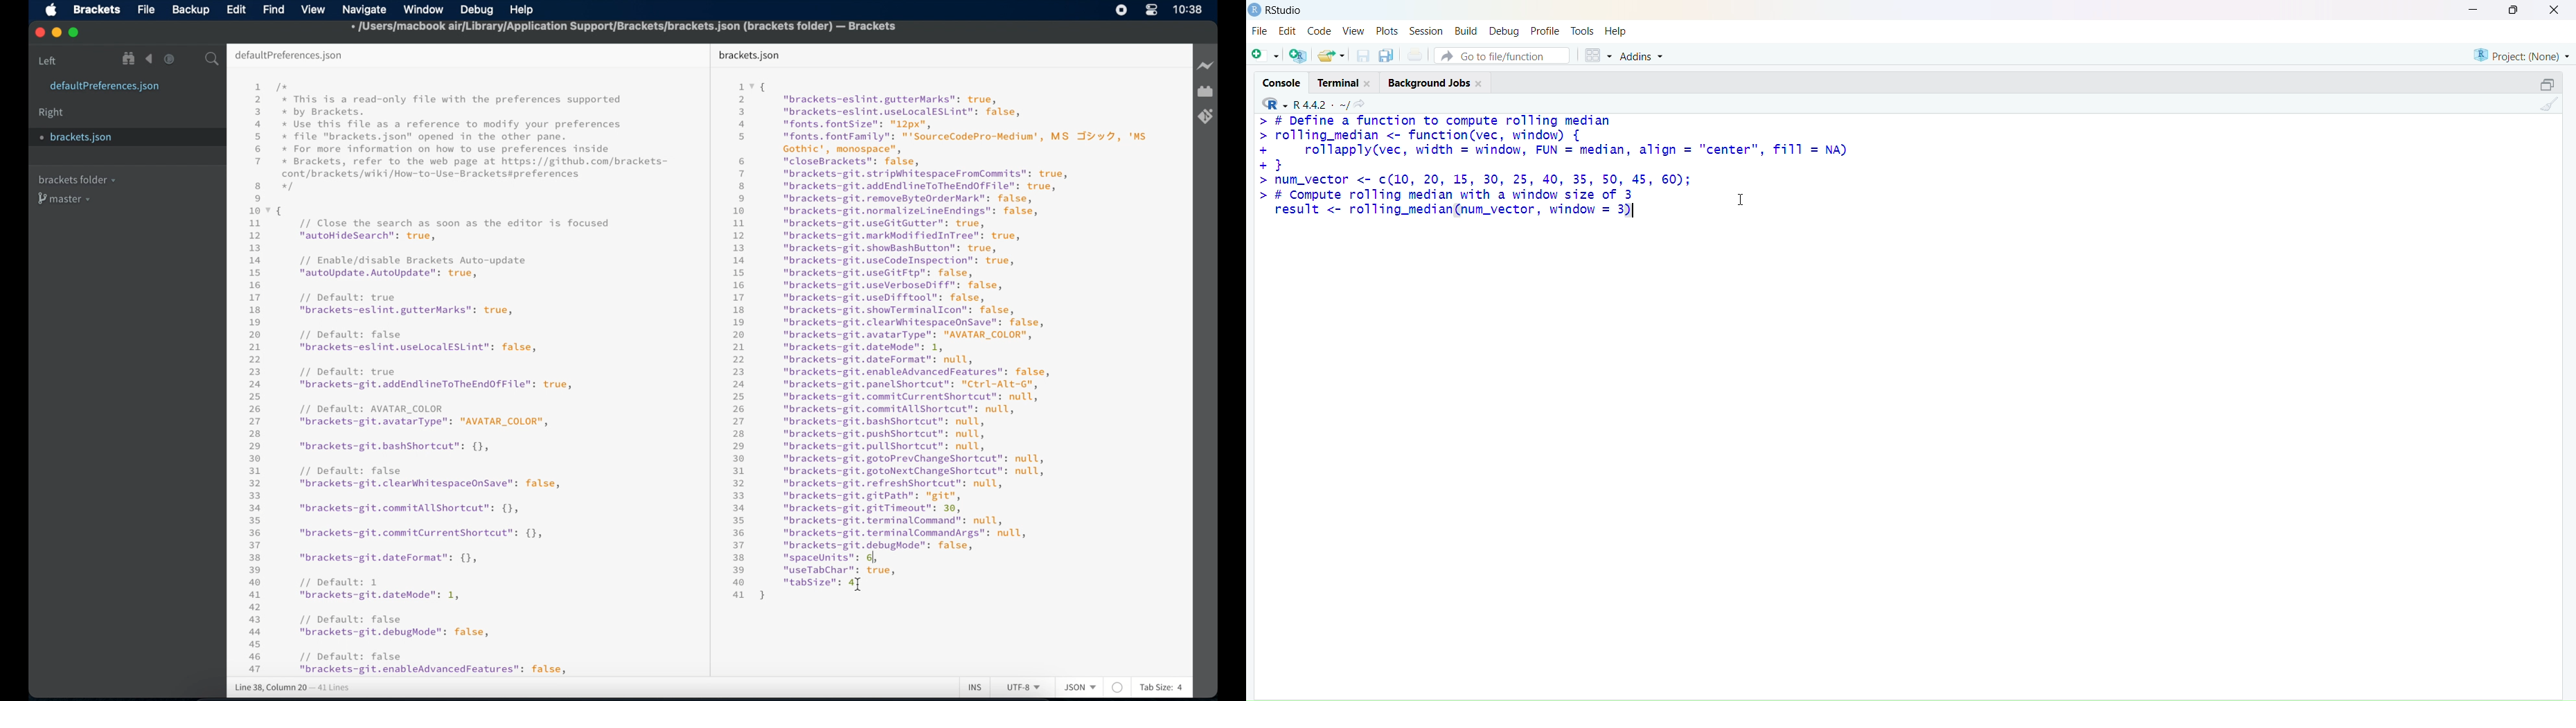  Describe the element at coordinates (1387, 55) in the screenshot. I see `copy` at that location.